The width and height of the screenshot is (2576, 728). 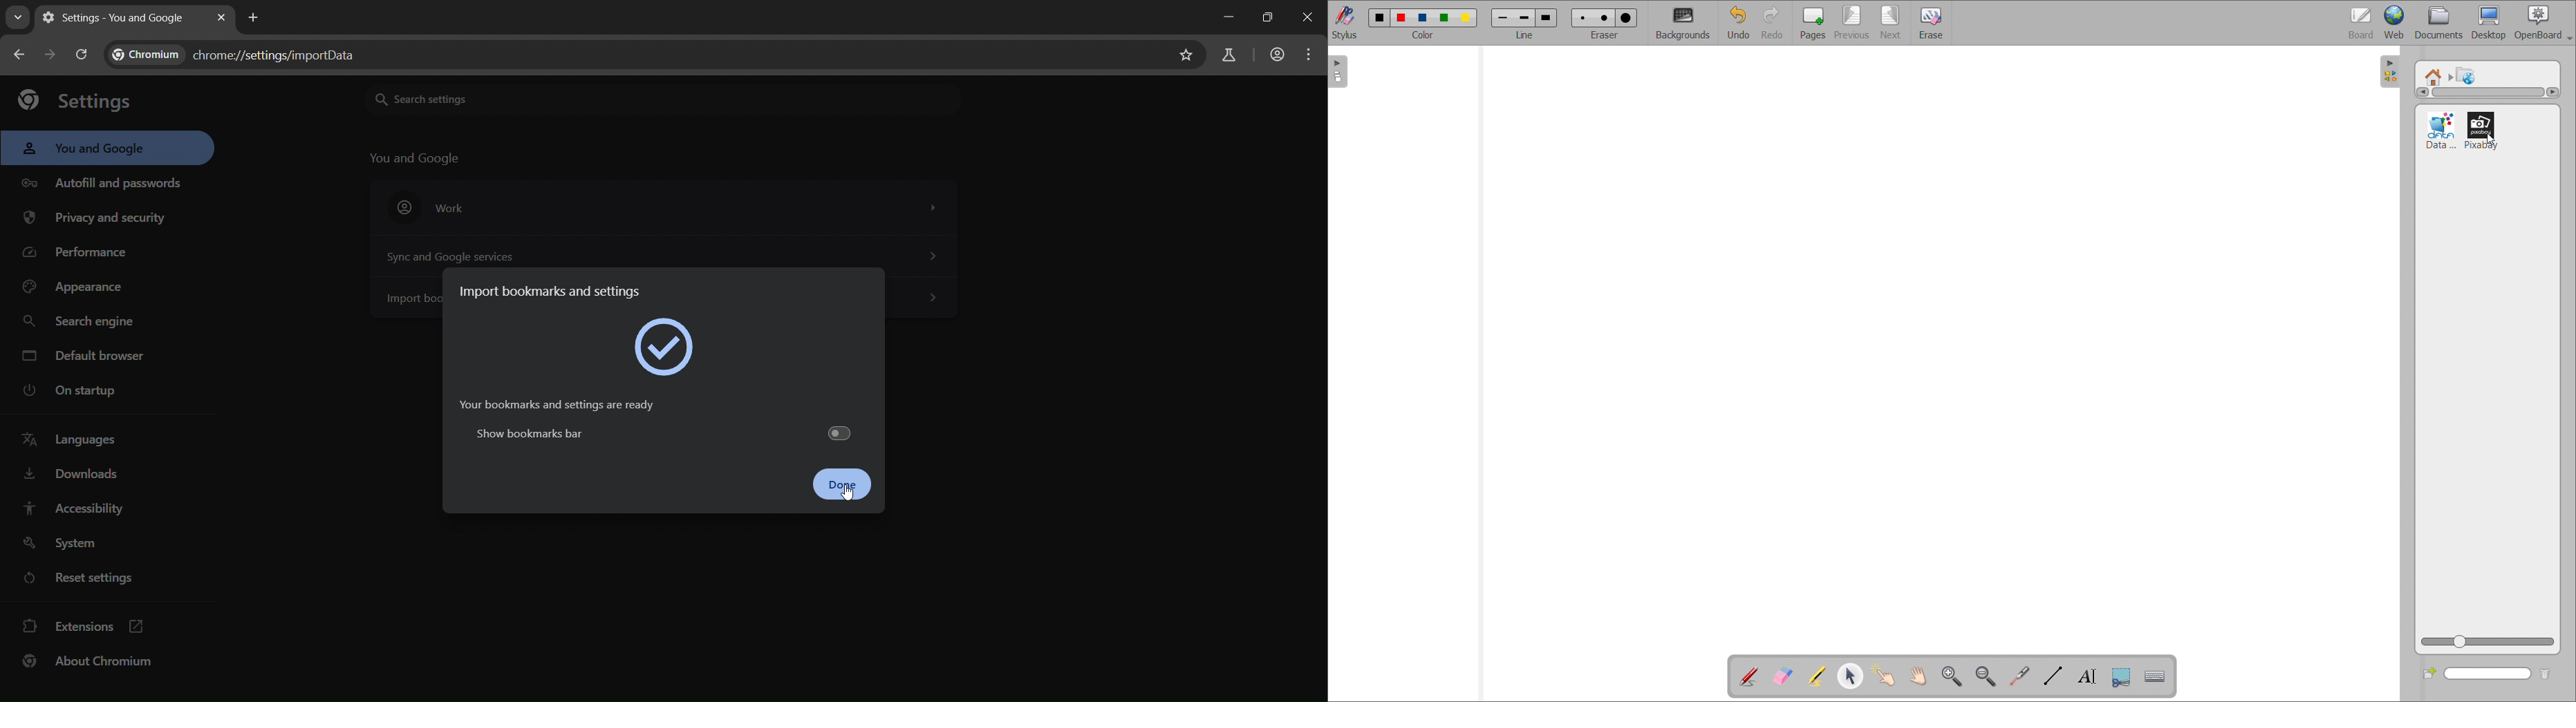 I want to click on search panel, so click(x=241, y=55).